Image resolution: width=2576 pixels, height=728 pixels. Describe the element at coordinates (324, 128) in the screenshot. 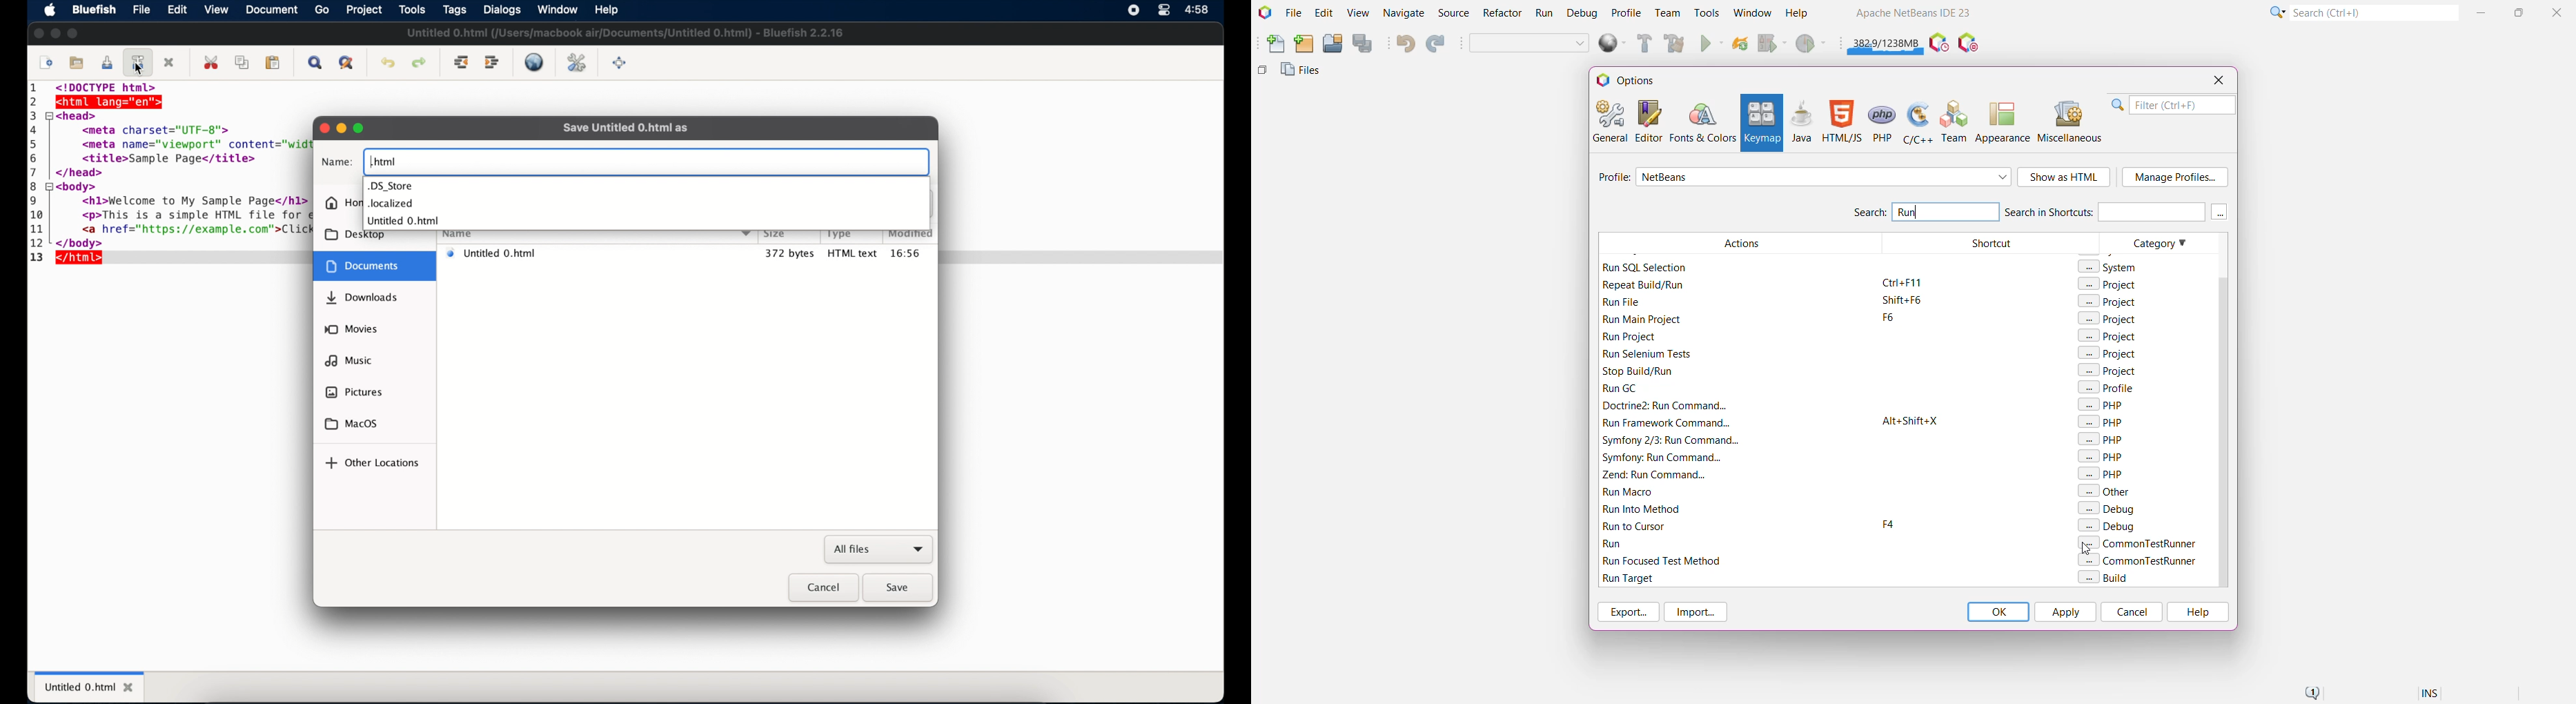

I see `close` at that location.